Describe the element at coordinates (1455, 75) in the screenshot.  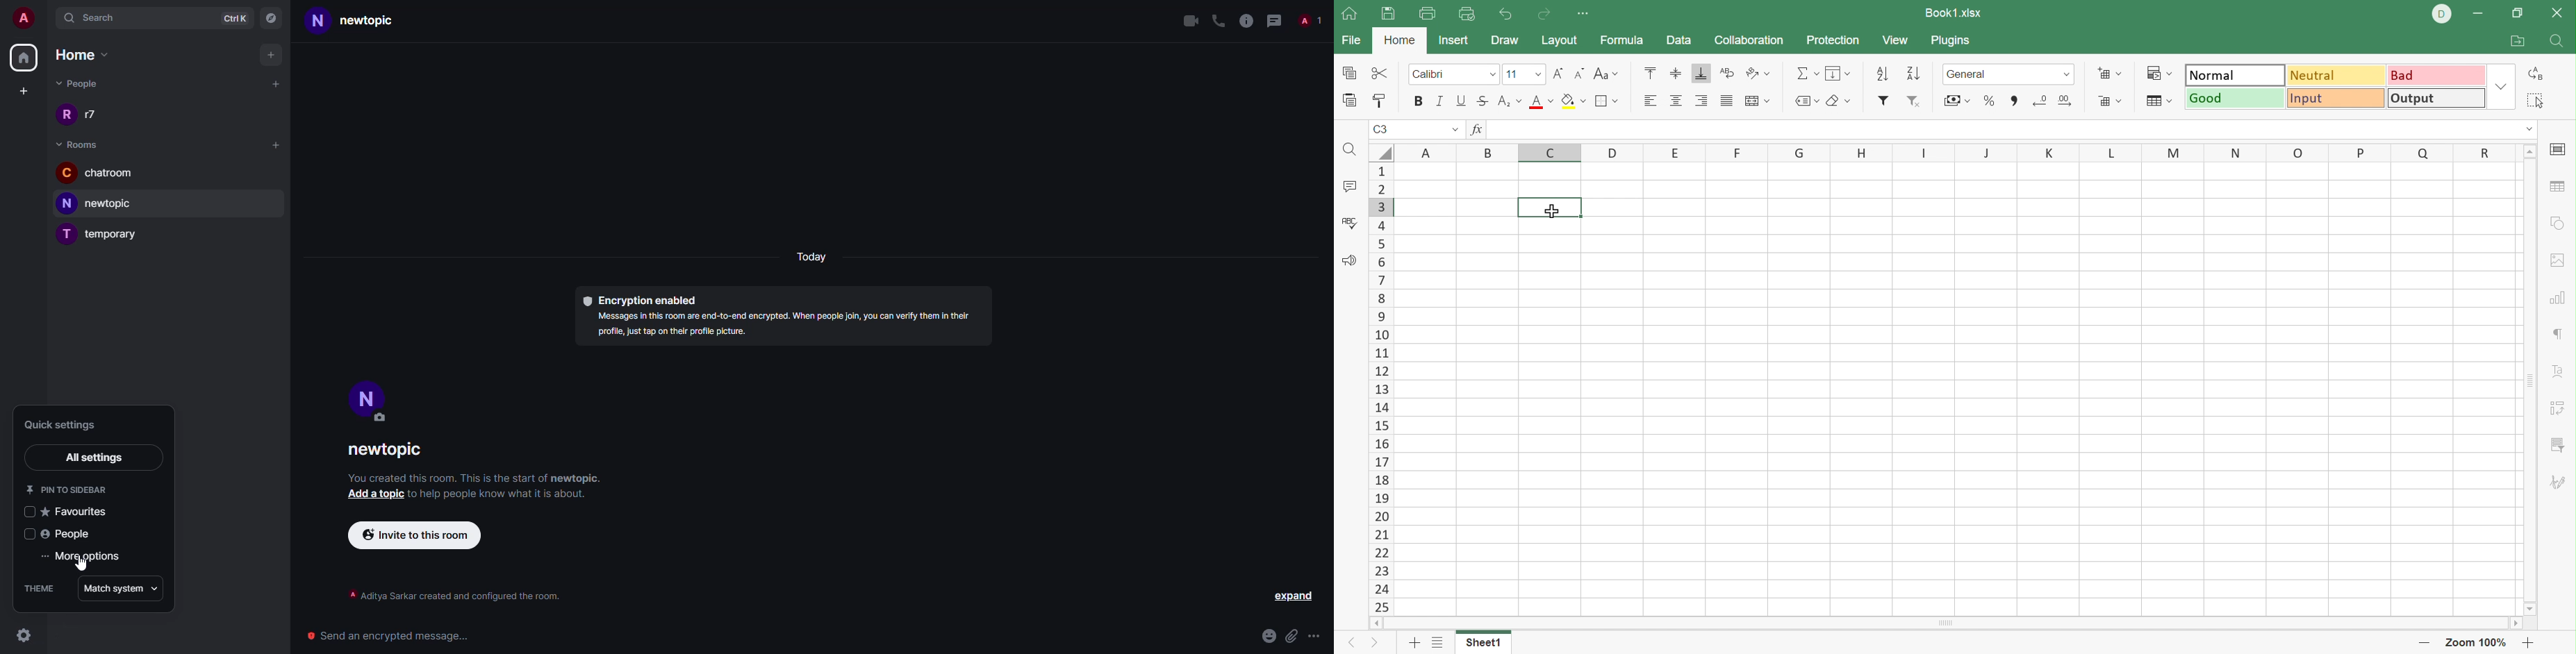
I see `Font` at that location.